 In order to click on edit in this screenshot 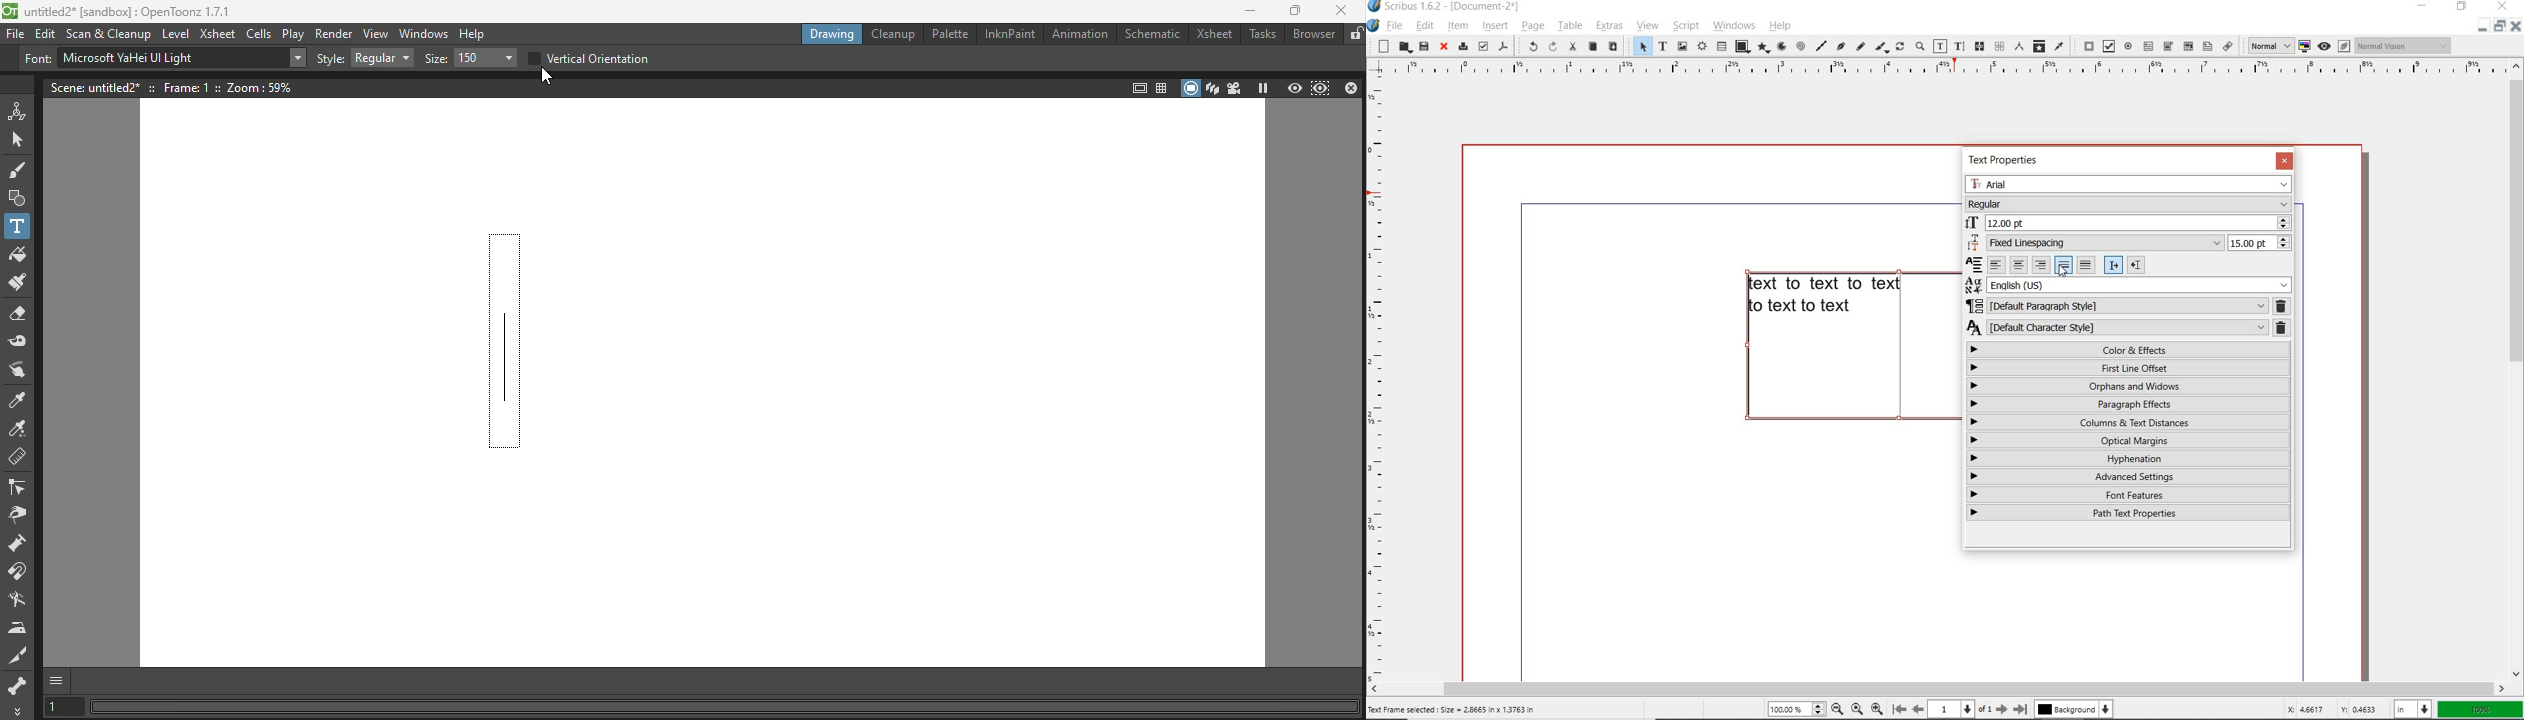, I will do `click(1425, 26)`.